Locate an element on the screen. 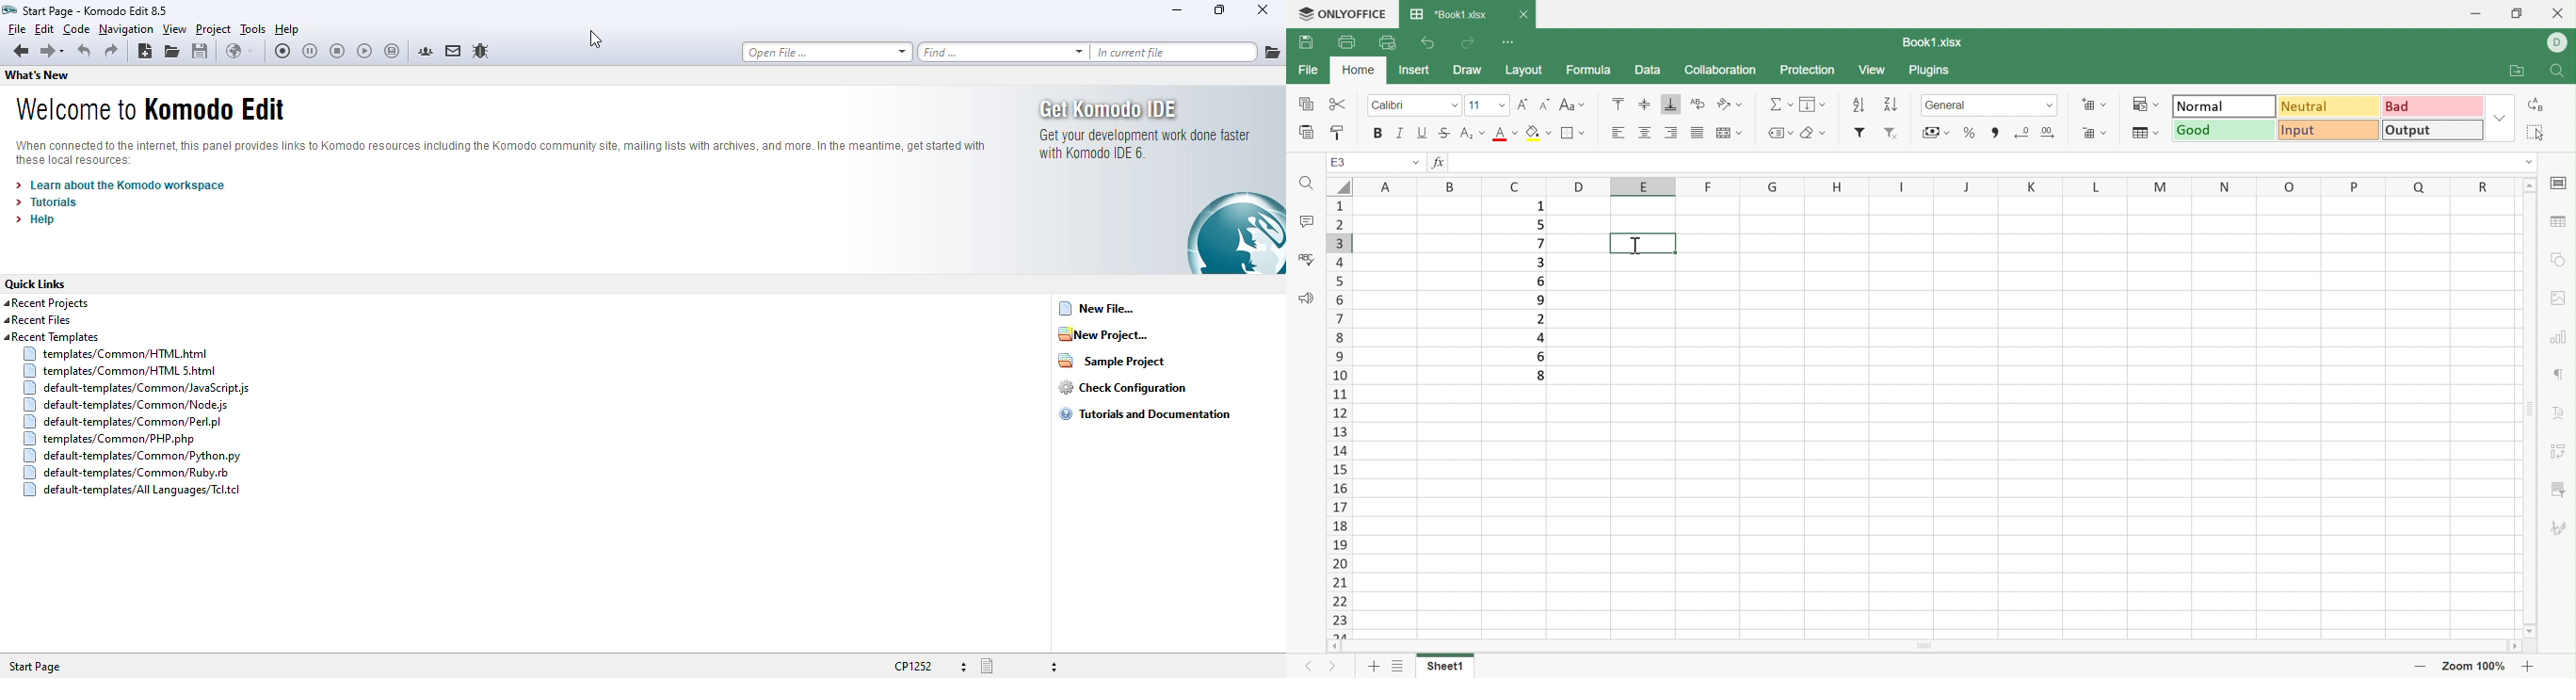  Formula is located at coordinates (1593, 71).